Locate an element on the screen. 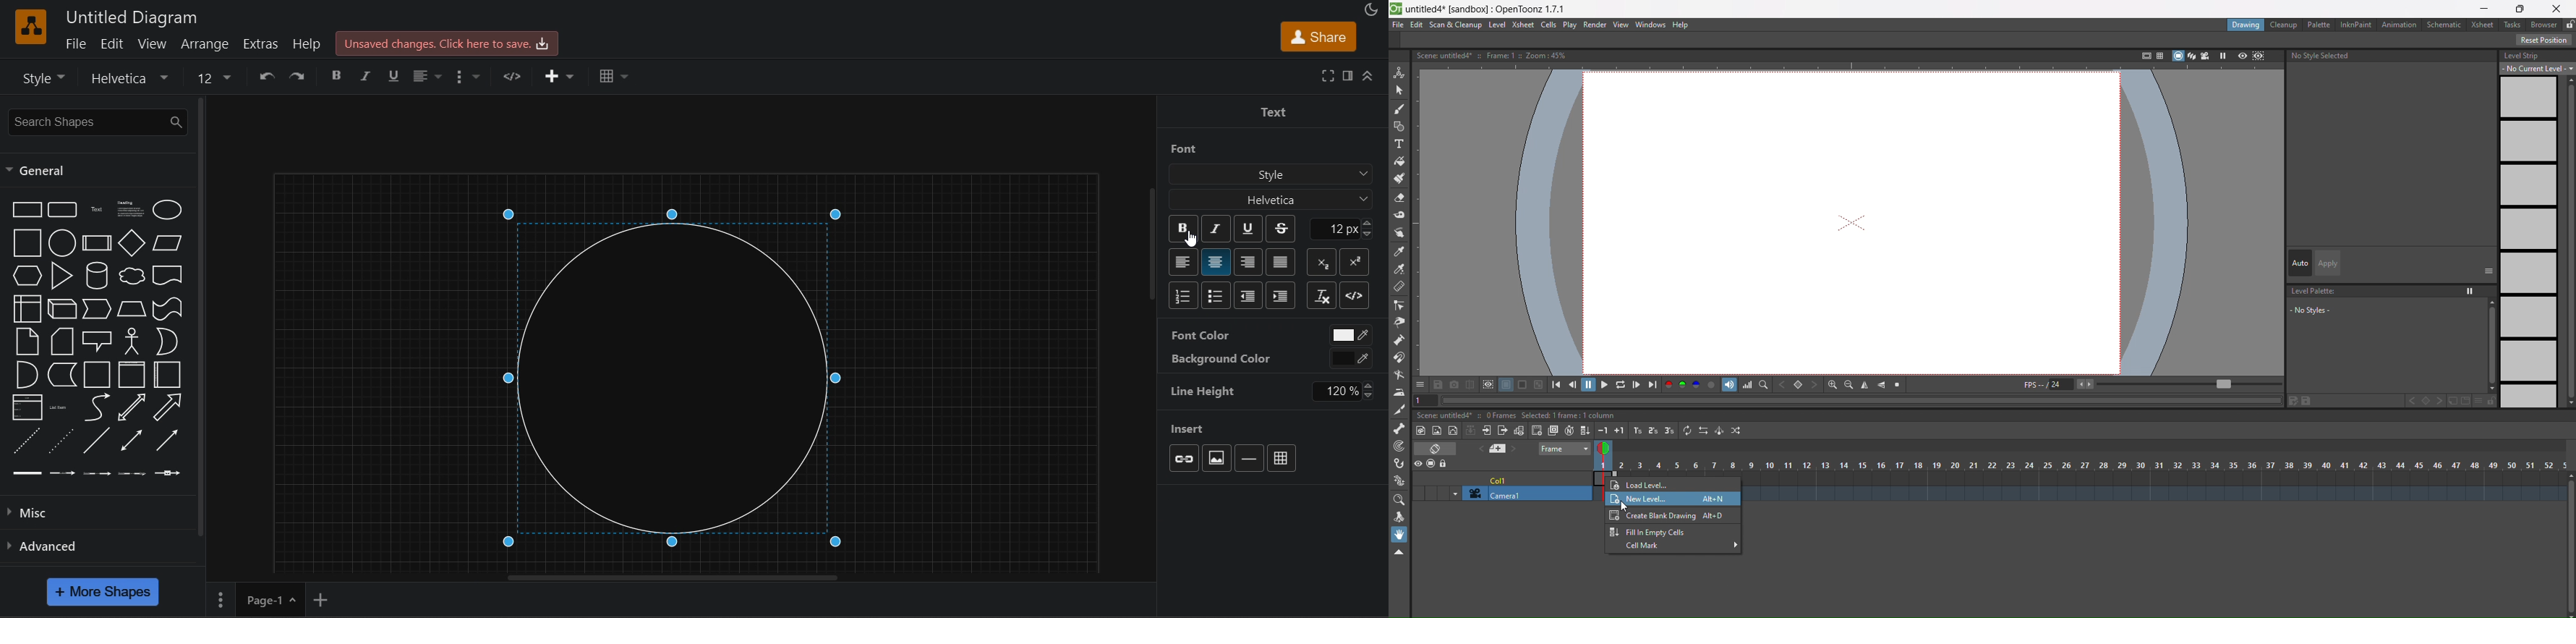 The image size is (2576, 644). fill in empty cells is located at coordinates (1585, 429).